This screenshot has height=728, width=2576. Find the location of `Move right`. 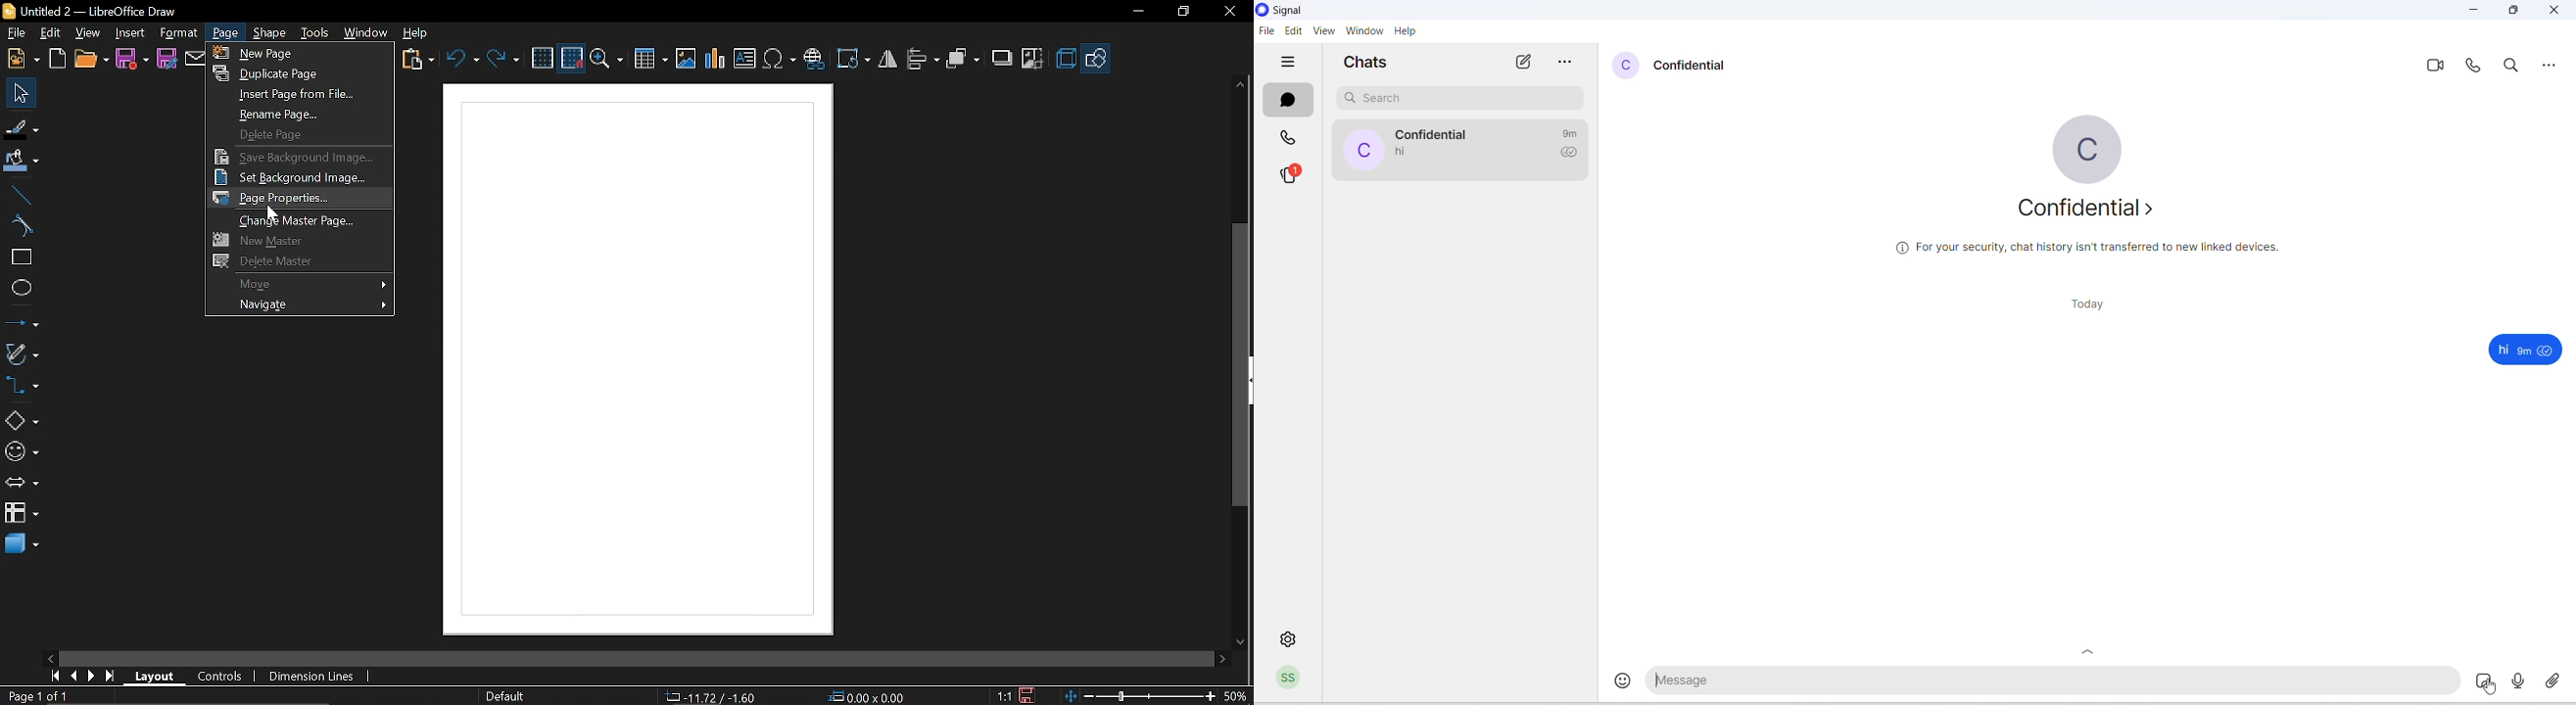

Move right is located at coordinates (1222, 658).